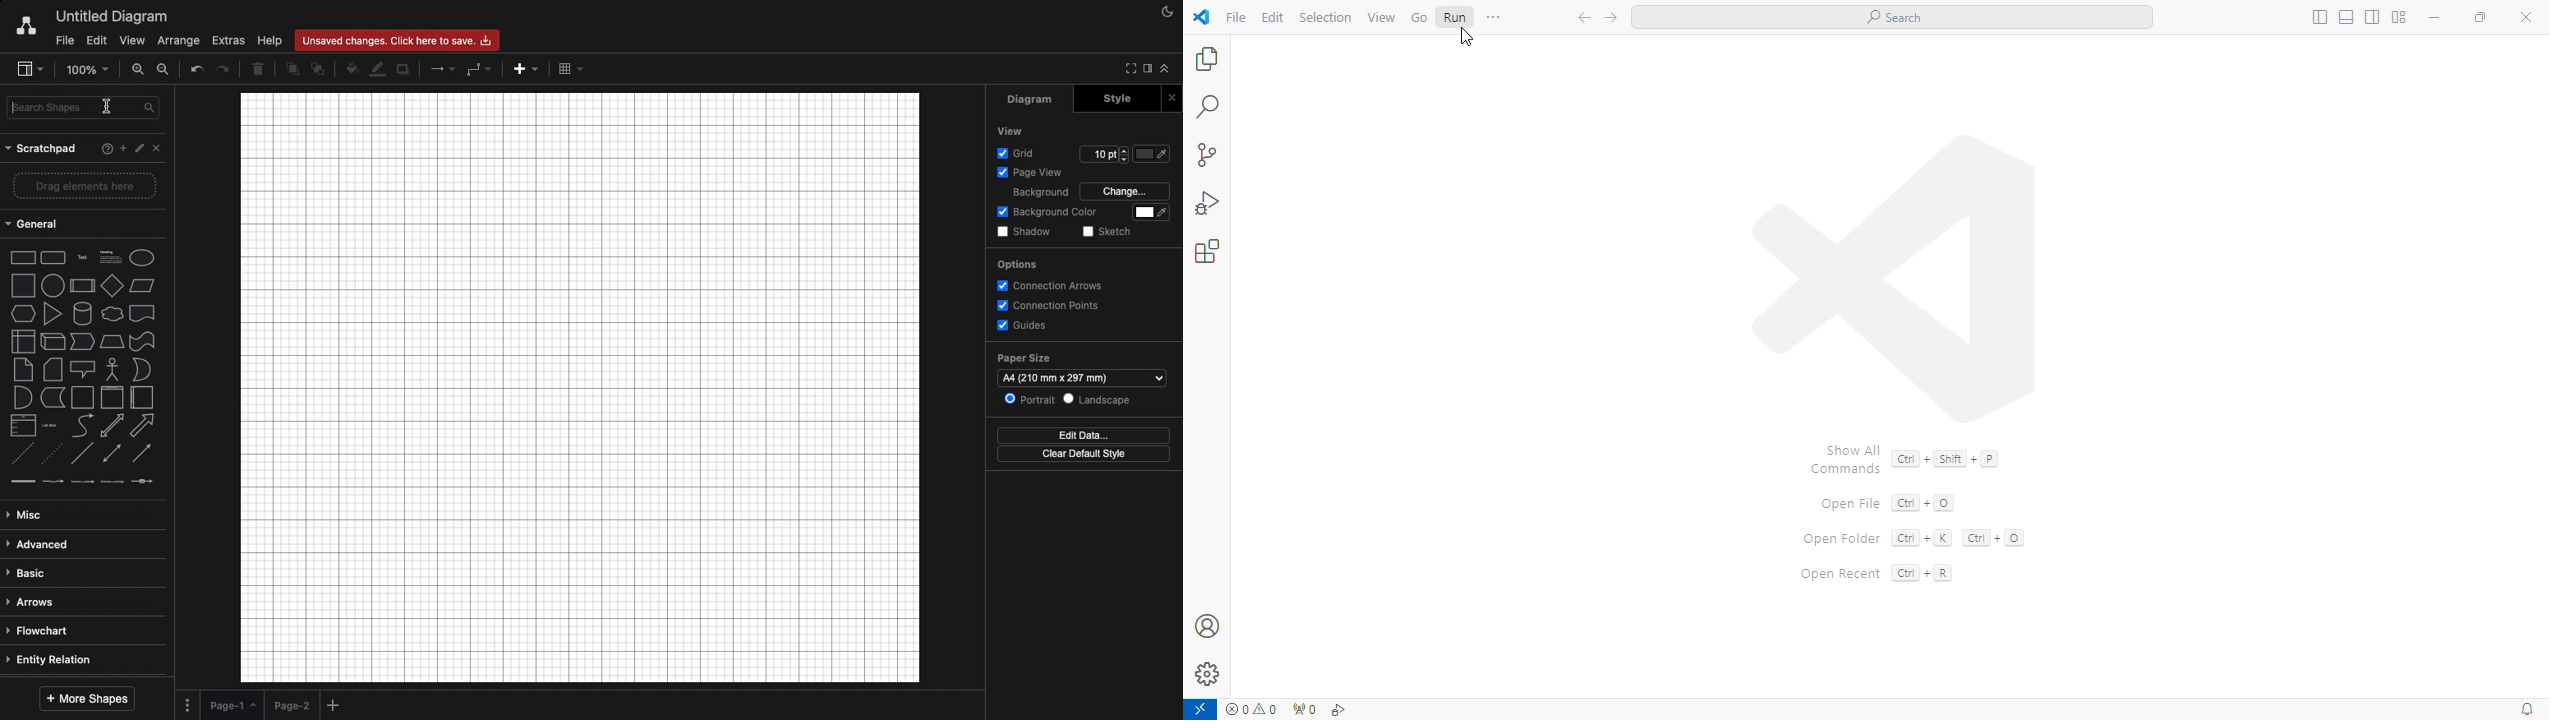 The image size is (2576, 728). I want to click on Edit data, so click(1087, 436).